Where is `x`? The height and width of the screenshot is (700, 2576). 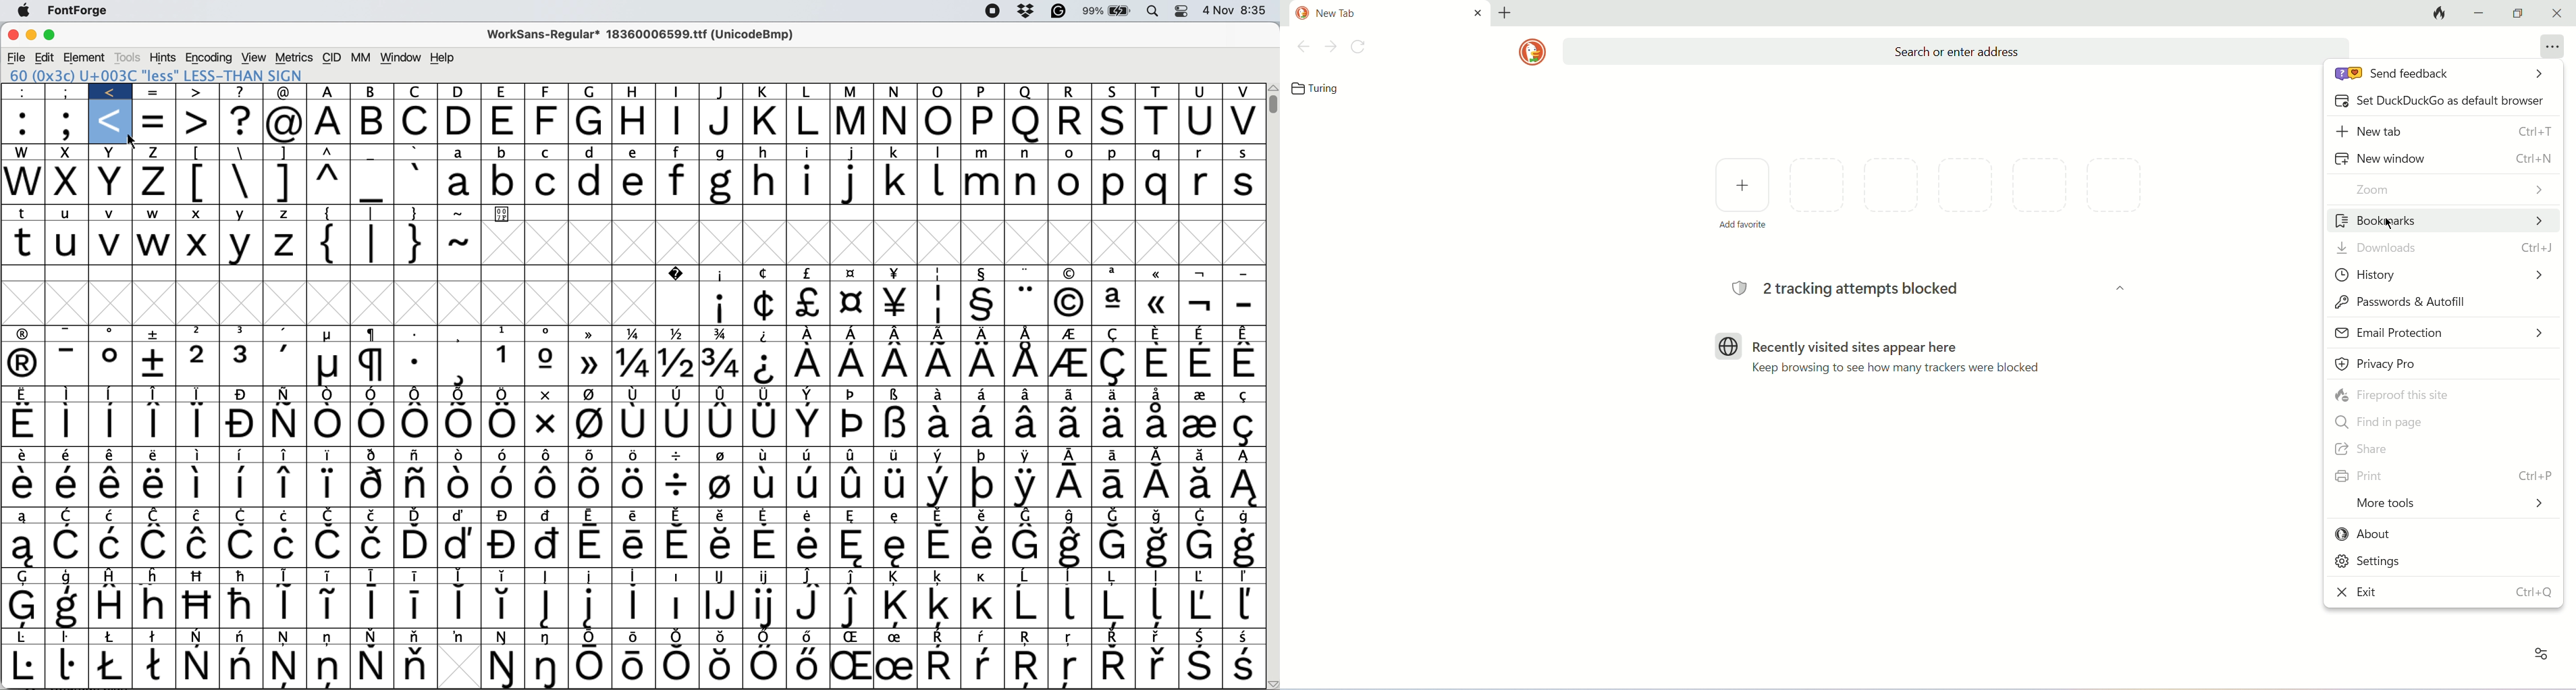 x is located at coordinates (198, 214).